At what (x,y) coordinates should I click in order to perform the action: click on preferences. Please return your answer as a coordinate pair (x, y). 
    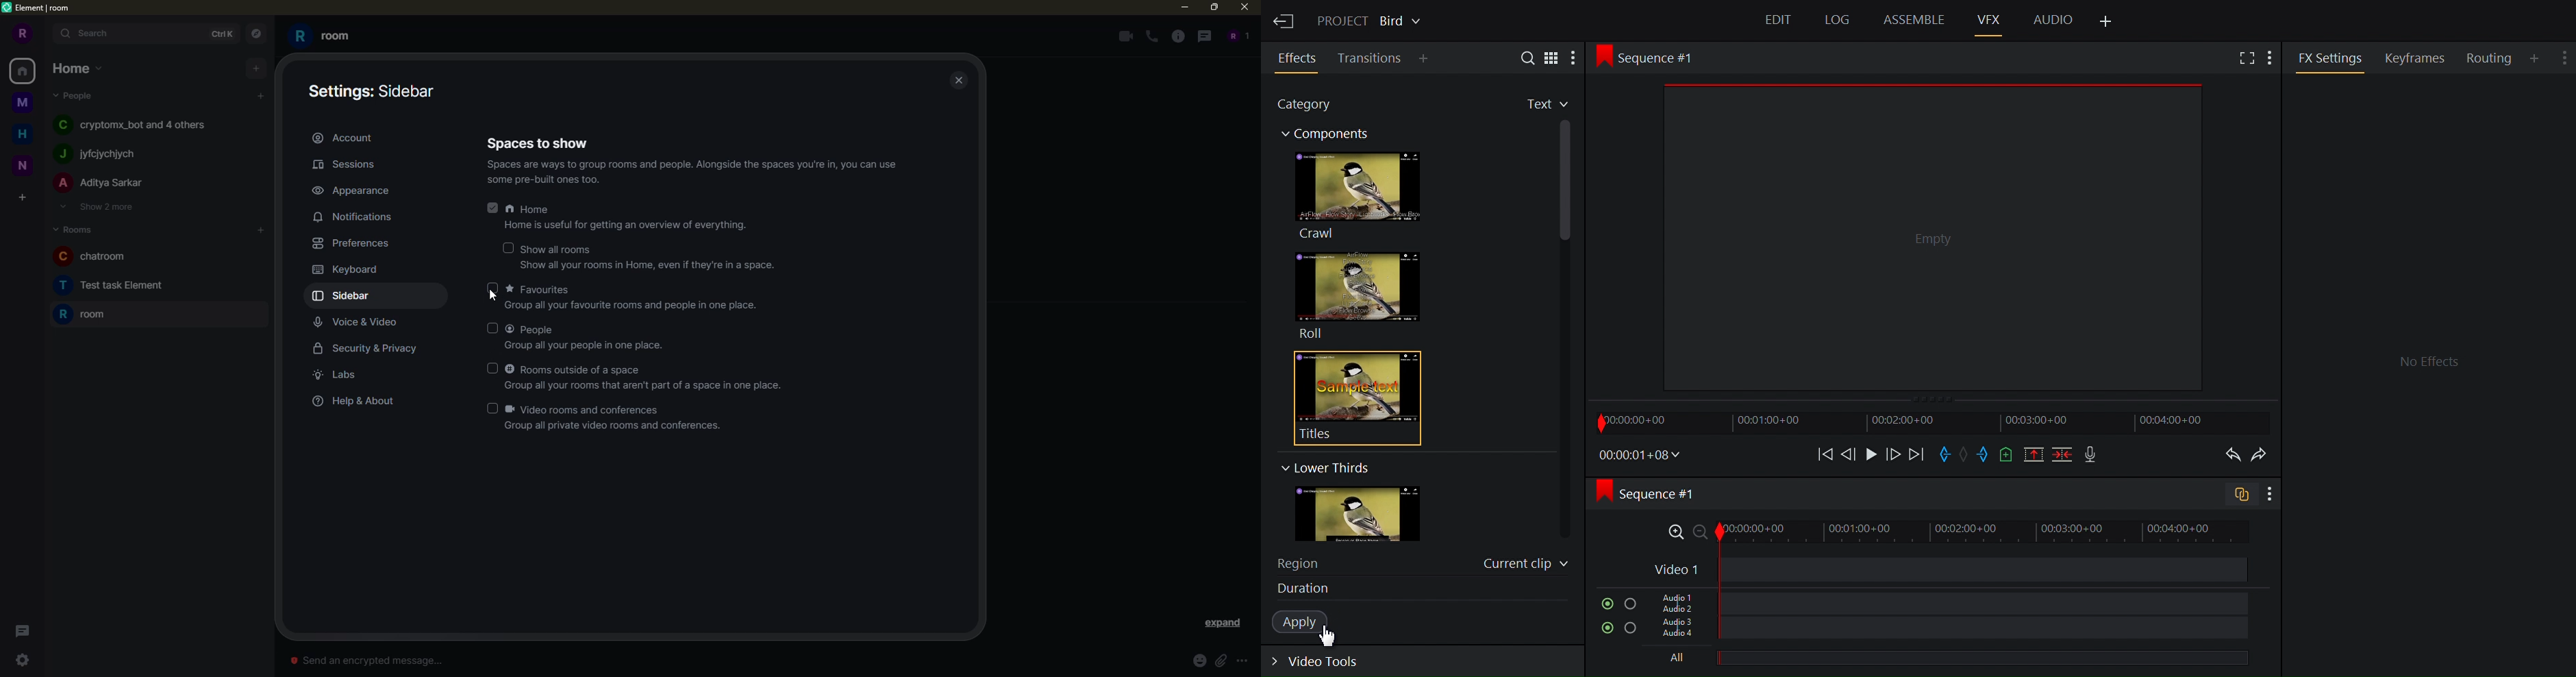
    Looking at the image, I should click on (351, 243).